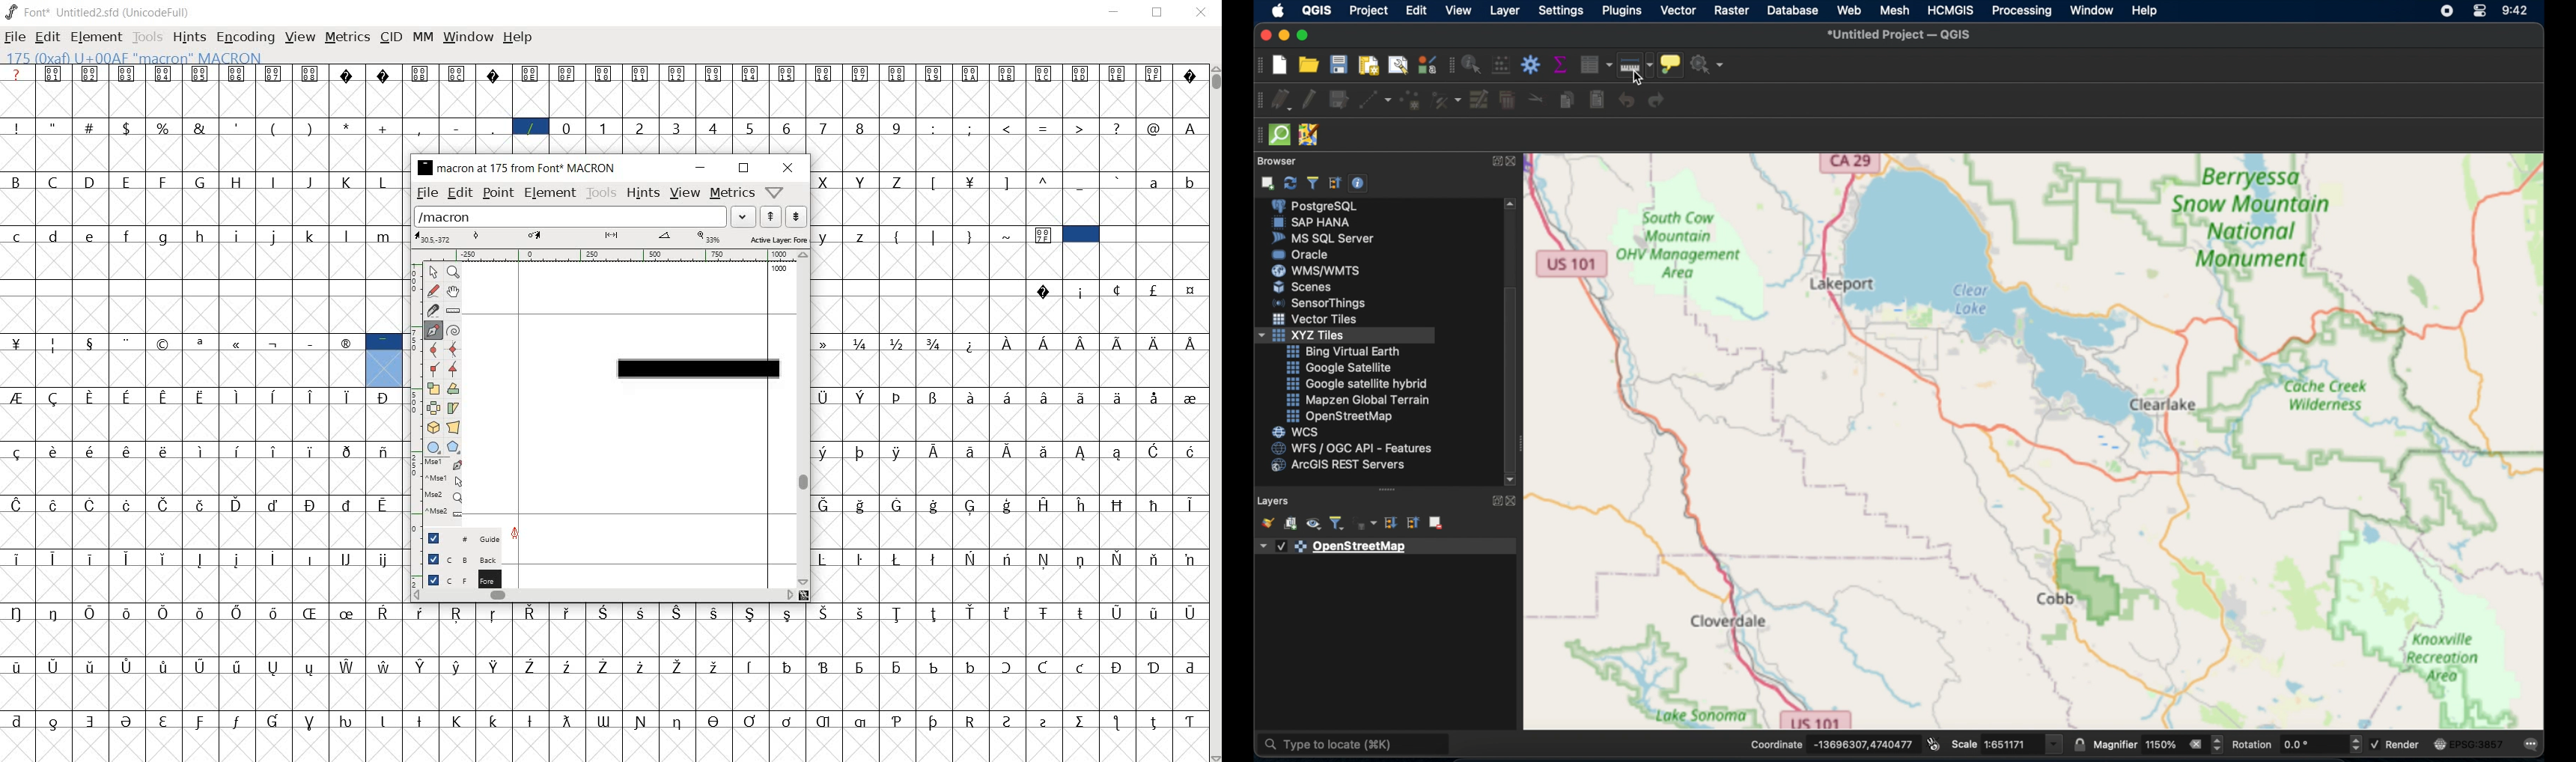 The height and width of the screenshot is (784, 2576). What do you see at coordinates (1471, 64) in the screenshot?
I see `identify feature` at bounding box center [1471, 64].